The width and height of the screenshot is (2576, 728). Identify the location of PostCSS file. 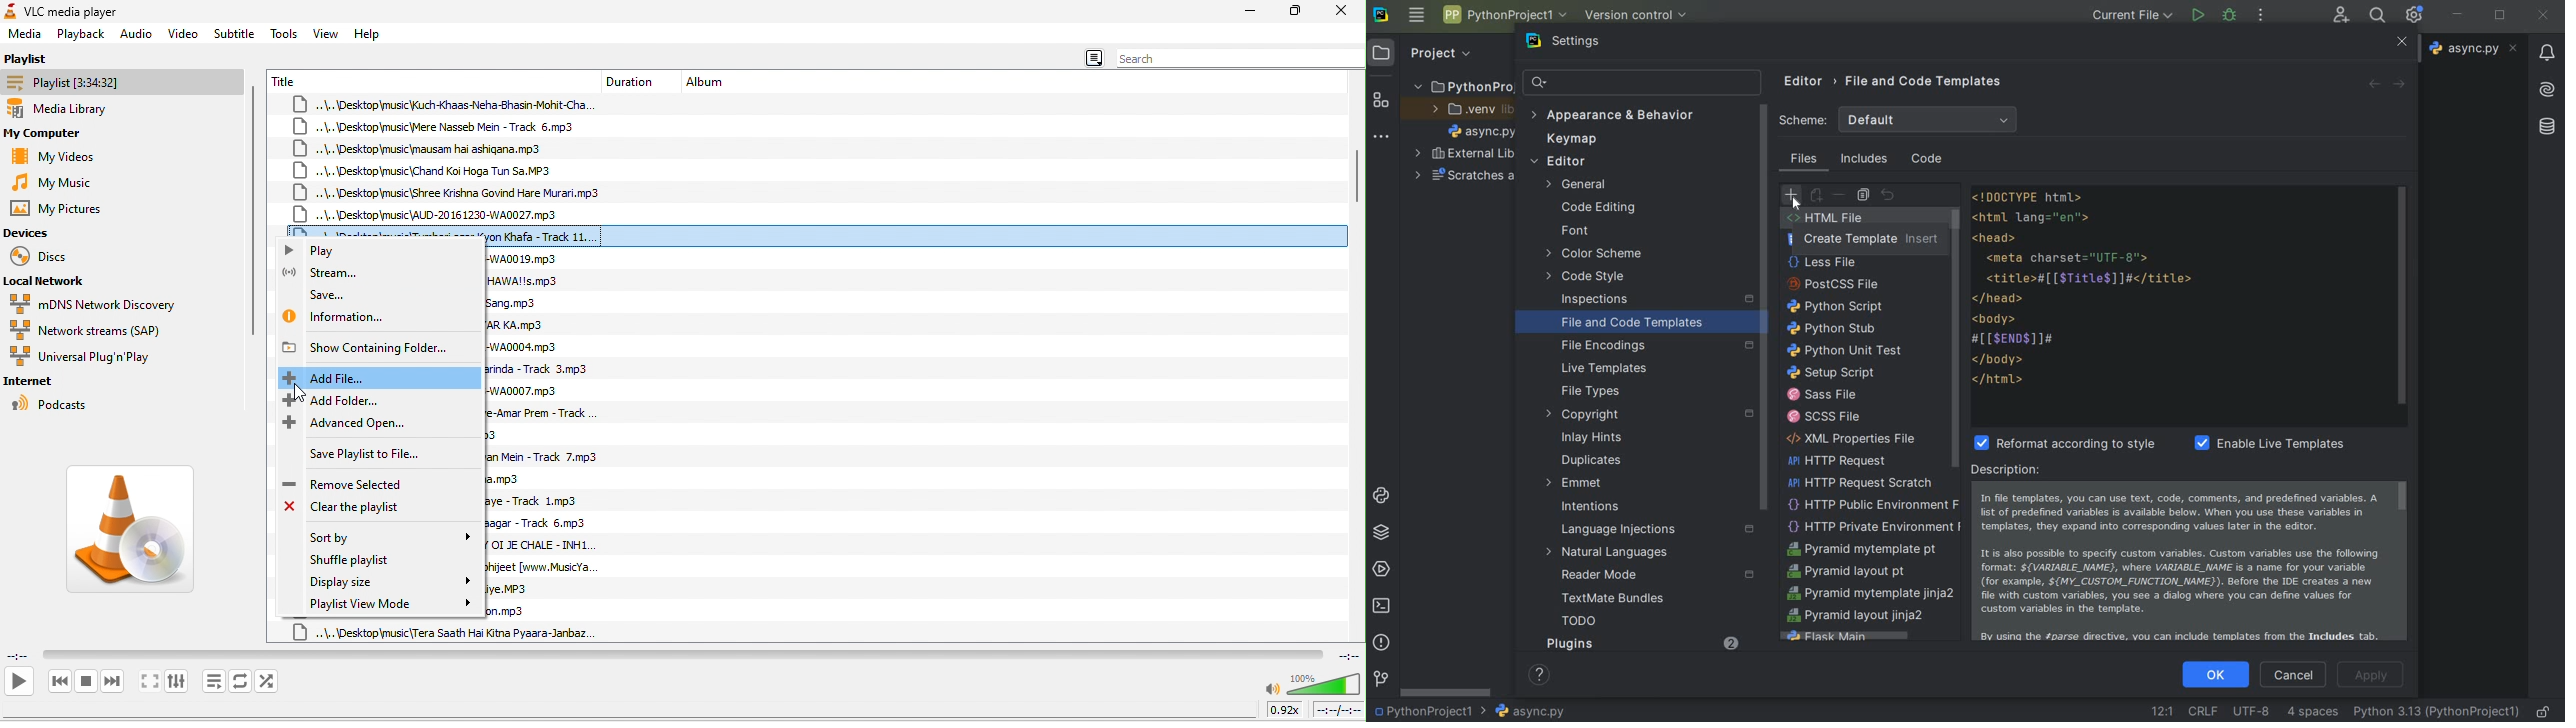
(1834, 285).